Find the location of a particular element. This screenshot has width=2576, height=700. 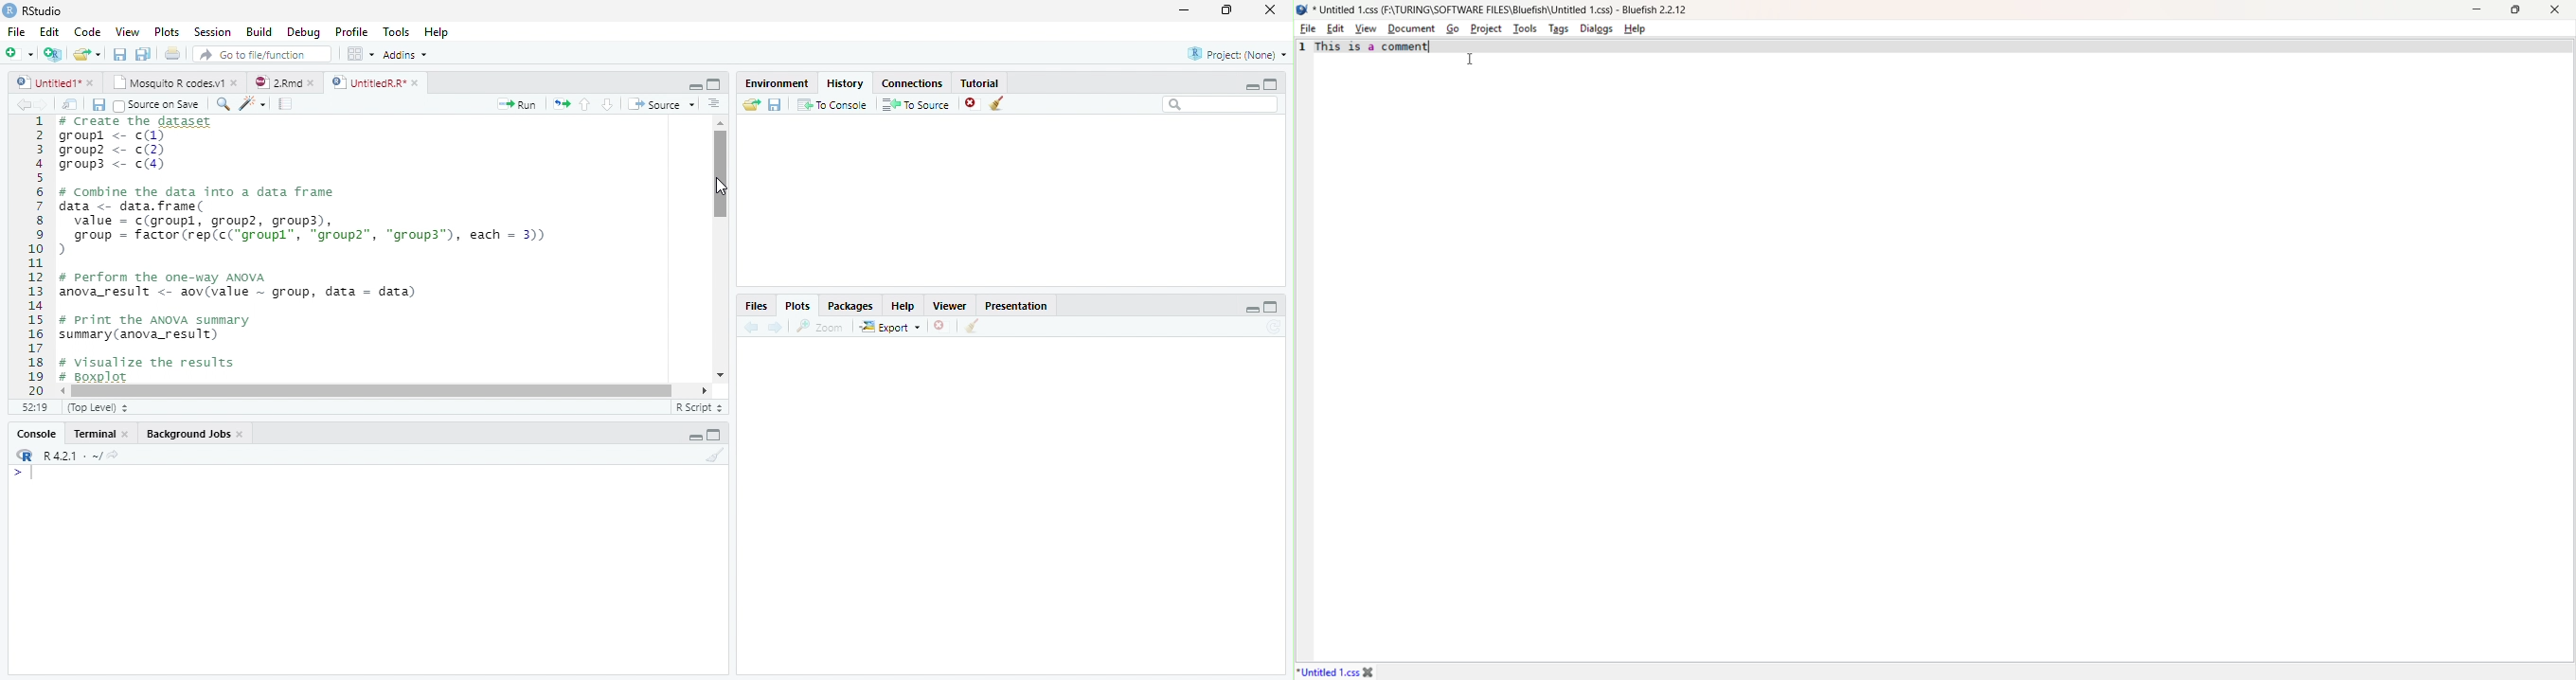

File is located at coordinates (1308, 30).